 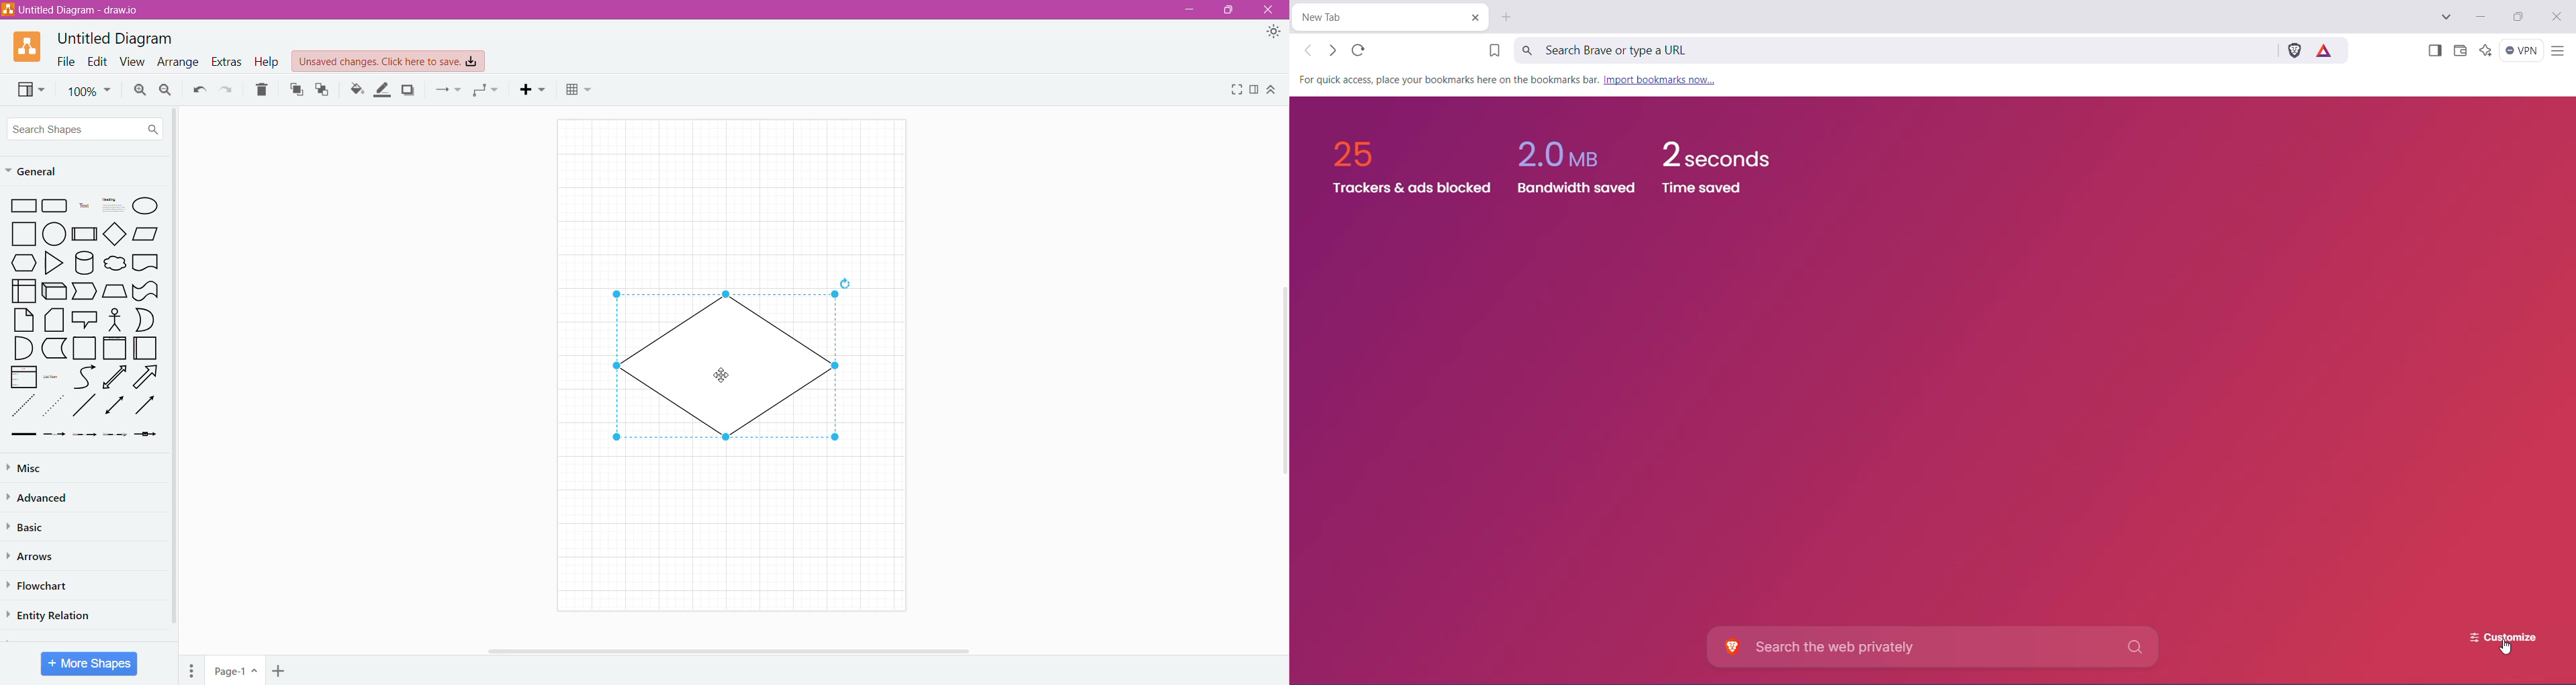 What do you see at coordinates (295, 90) in the screenshot?
I see `To Front` at bounding box center [295, 90].